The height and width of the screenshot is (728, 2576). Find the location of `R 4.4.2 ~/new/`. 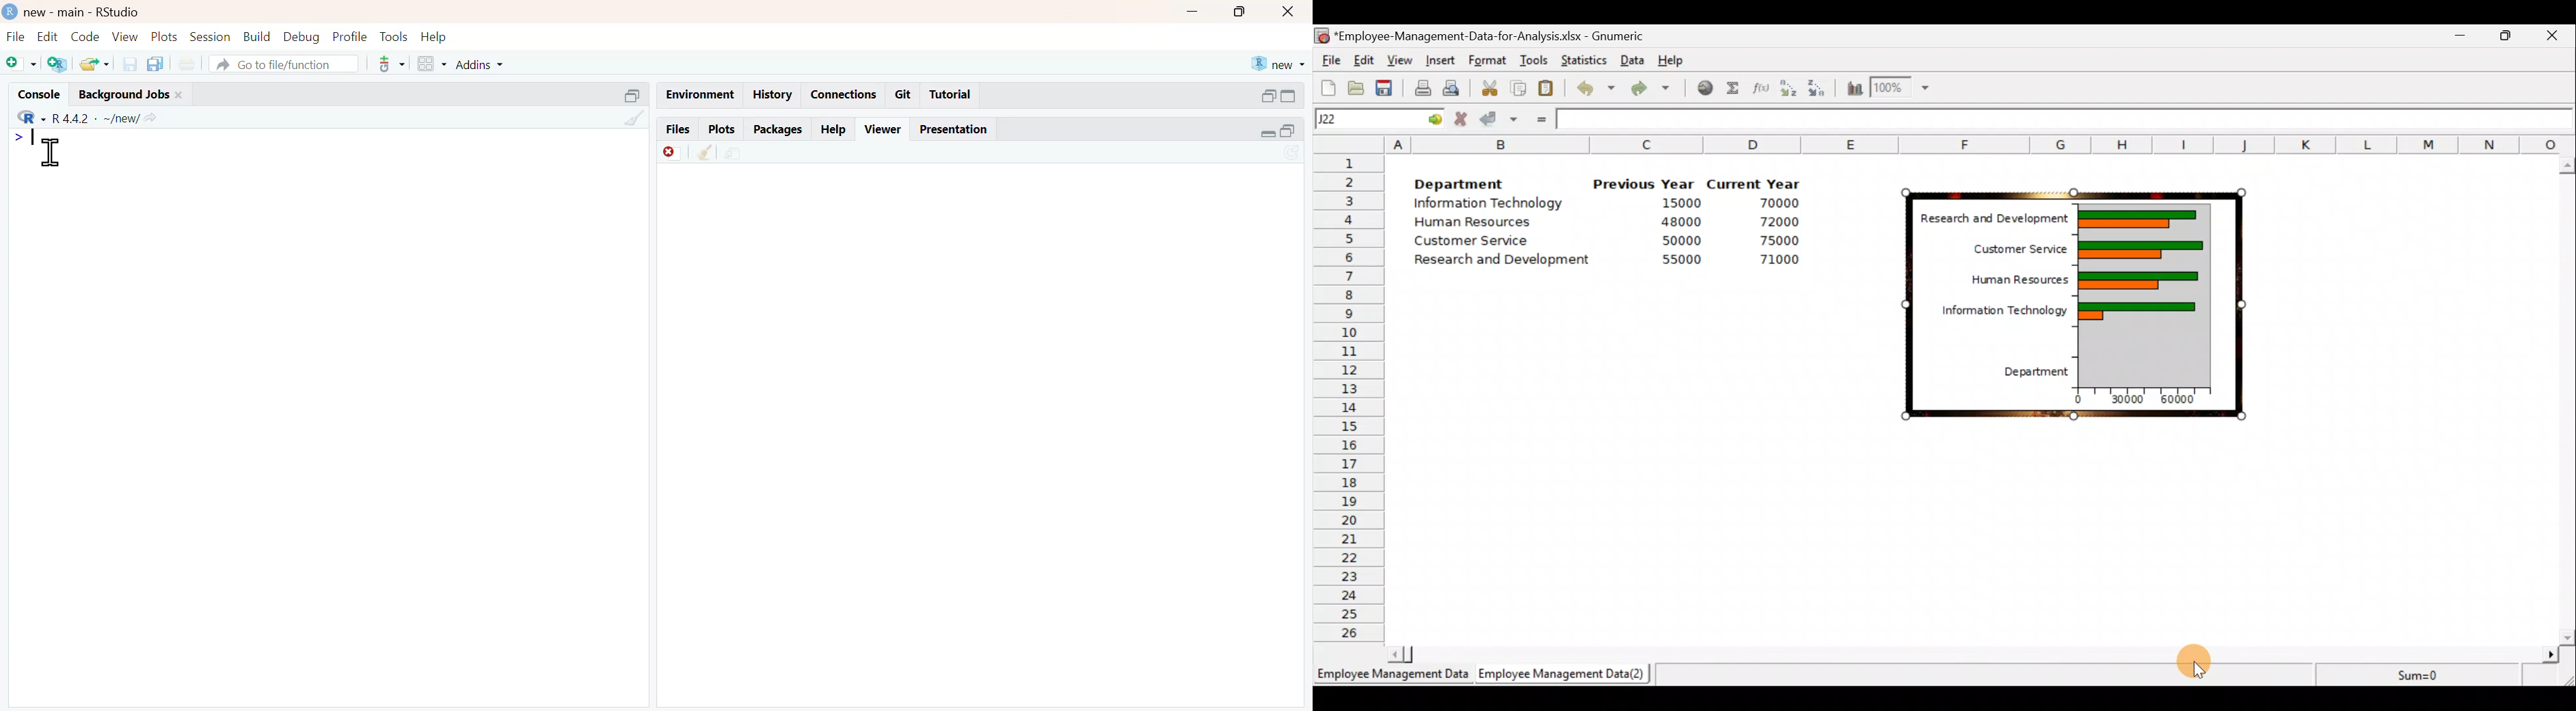

R 4.4.2 ~/new/ is located at coordinates (96, 118).